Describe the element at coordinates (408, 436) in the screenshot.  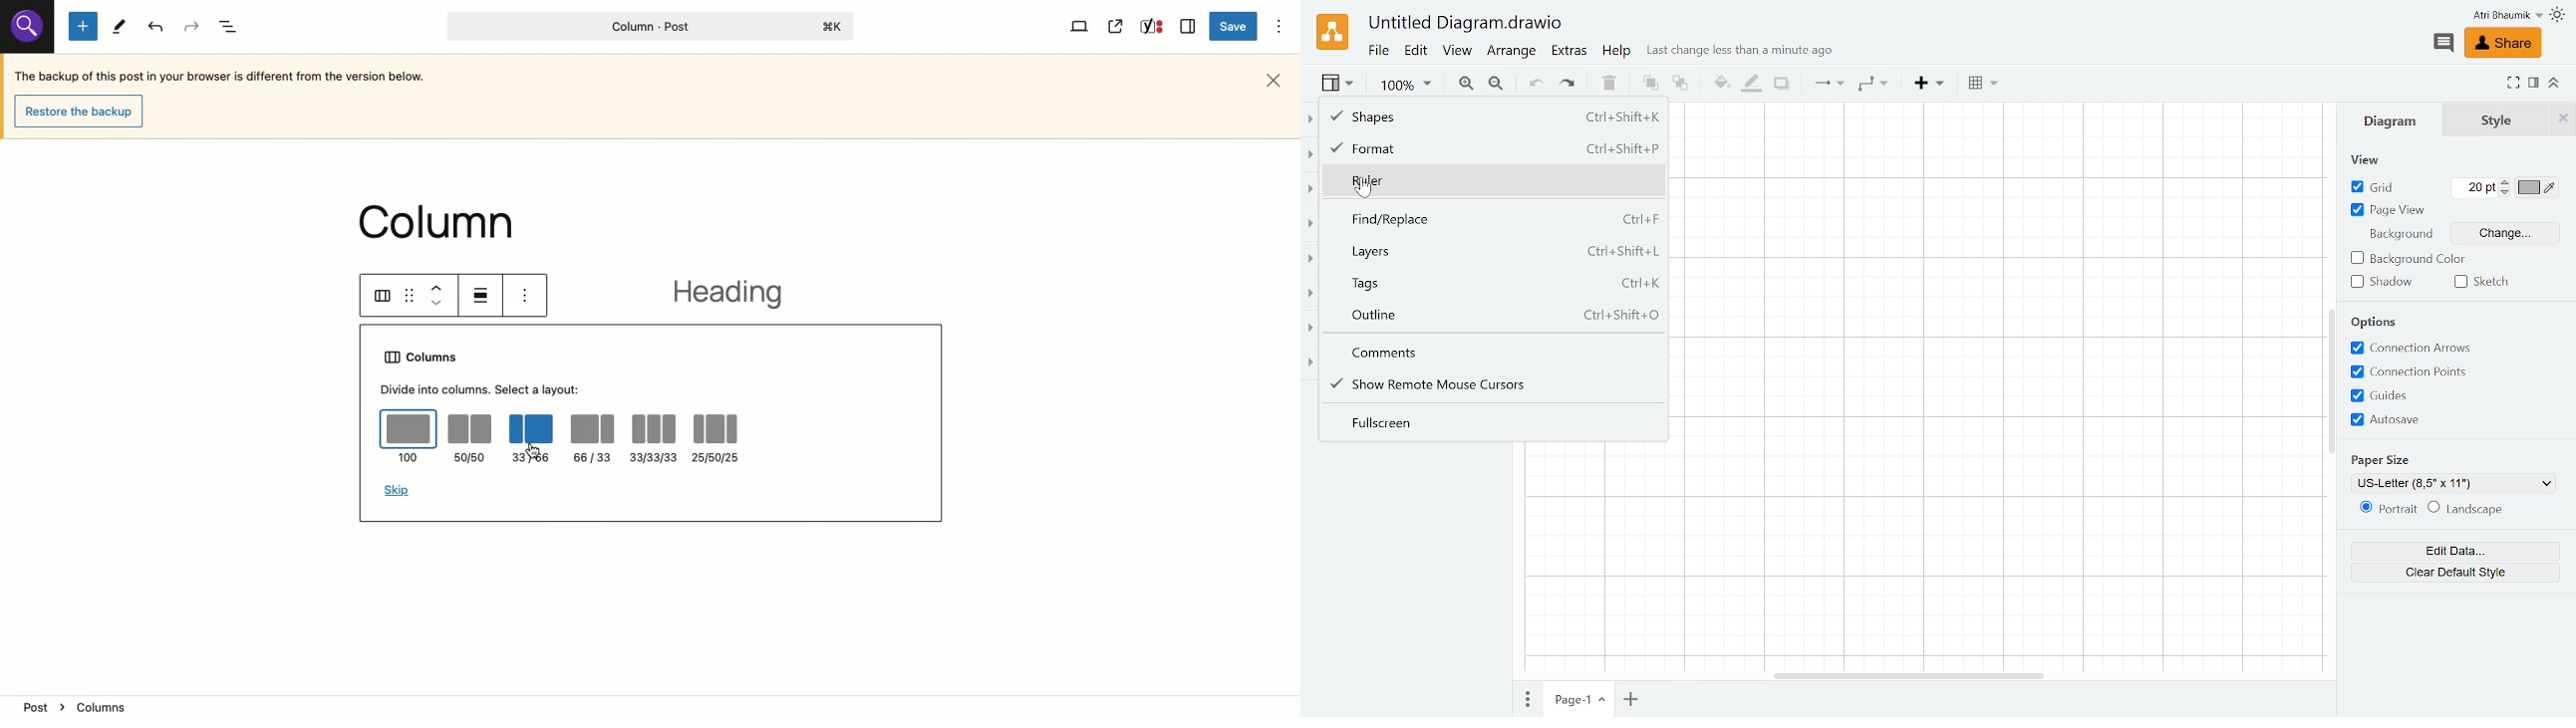
I see `100` at that location.